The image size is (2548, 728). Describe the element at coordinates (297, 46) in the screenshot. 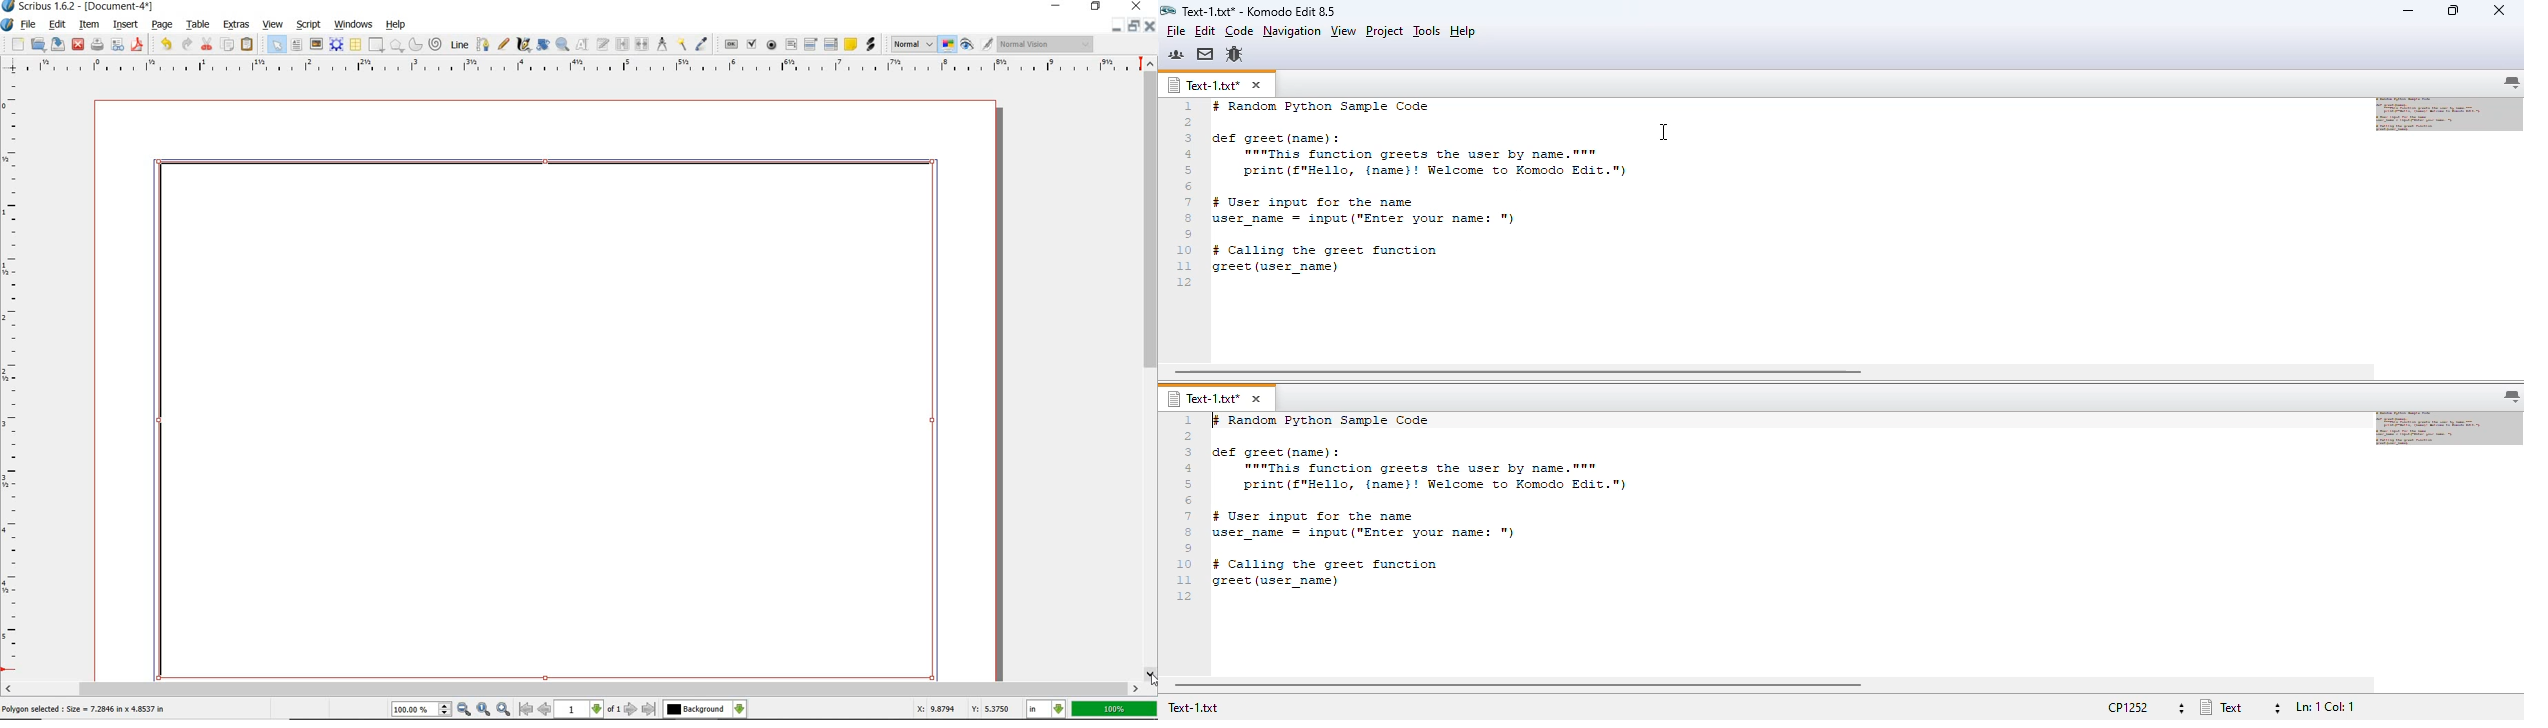

I see `text frame` at that location.